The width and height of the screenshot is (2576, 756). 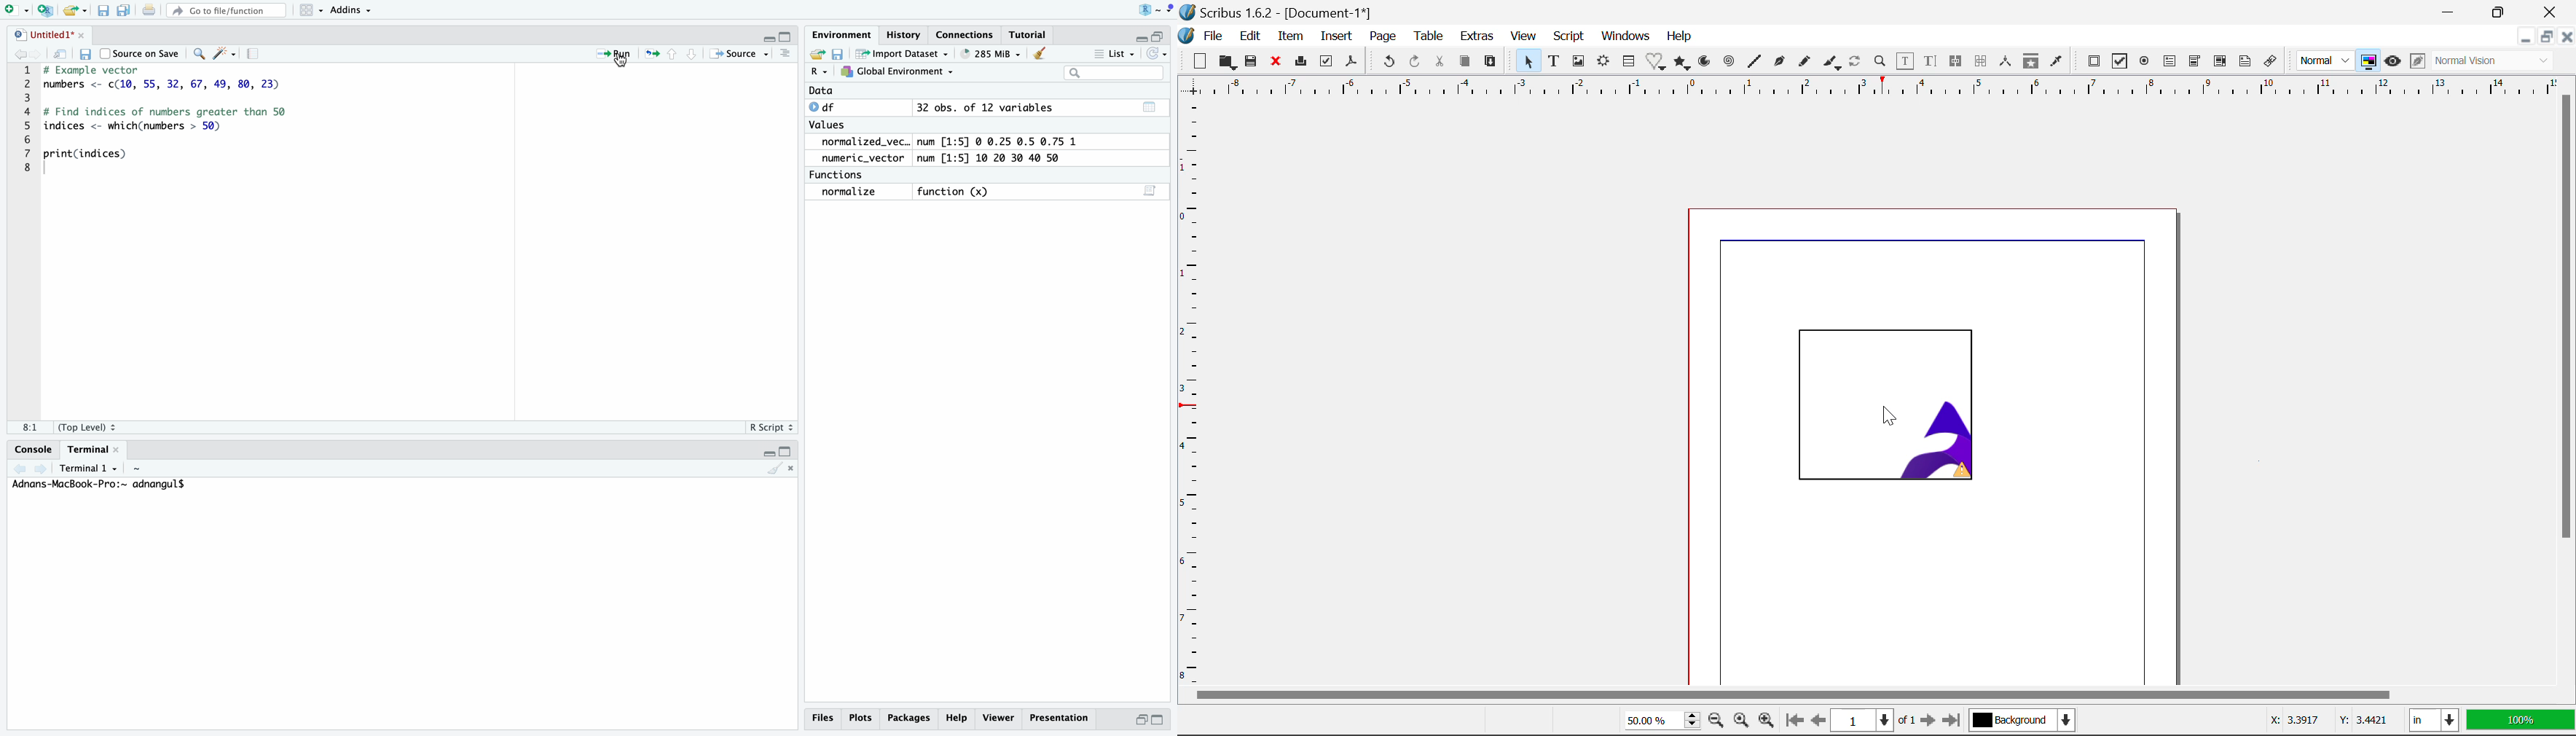 I want to click on REFRESH, so click(x=1158, y=54).